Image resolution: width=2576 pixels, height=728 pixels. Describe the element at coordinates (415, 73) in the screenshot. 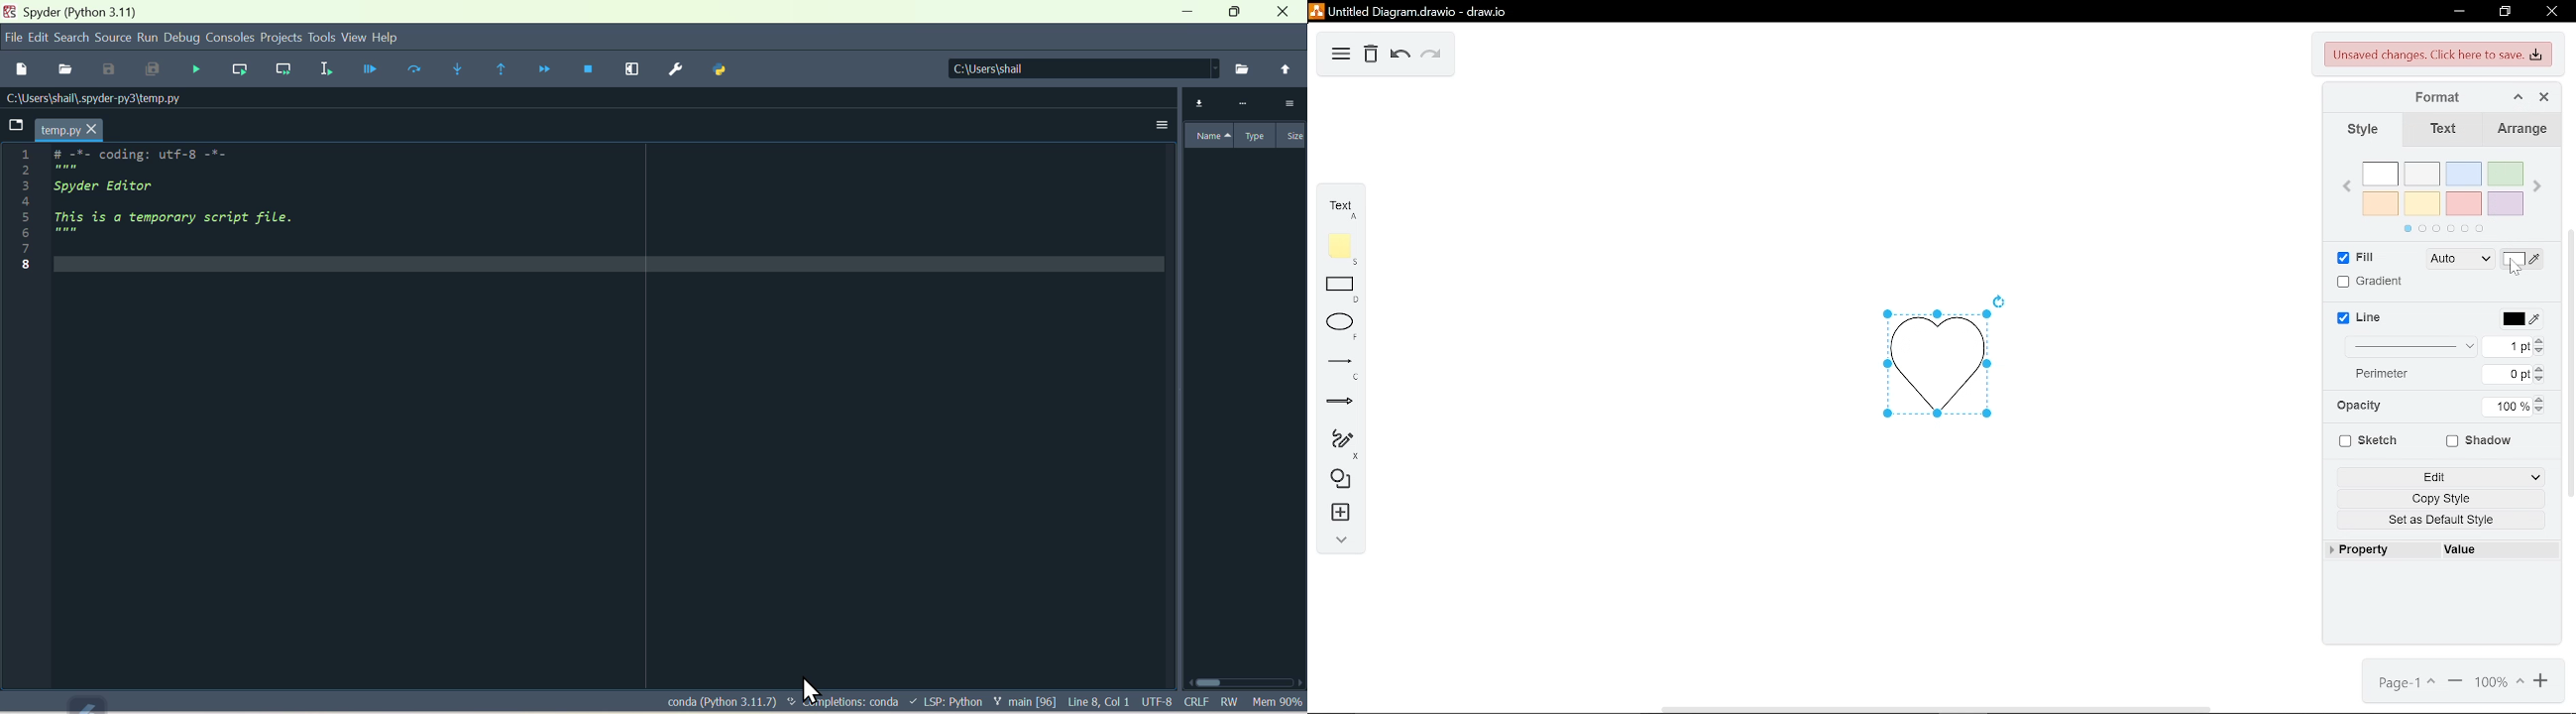

I see `Run cell` at that location.